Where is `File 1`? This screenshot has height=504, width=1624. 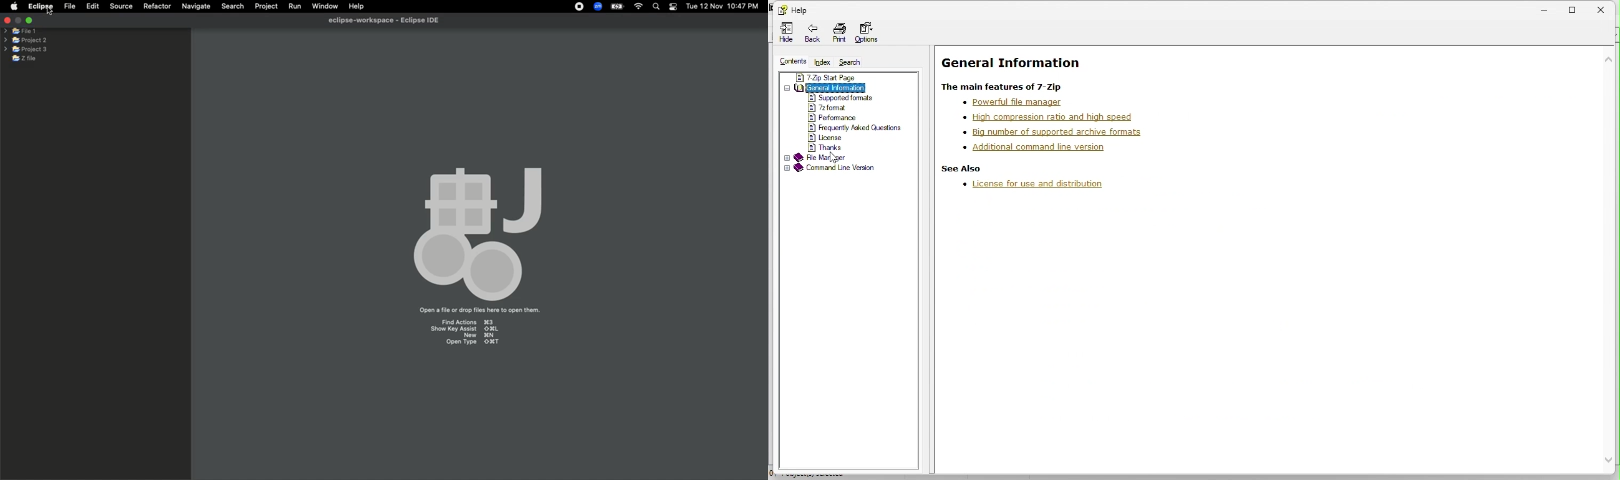 File 1 is located at coordinates (20, 32).